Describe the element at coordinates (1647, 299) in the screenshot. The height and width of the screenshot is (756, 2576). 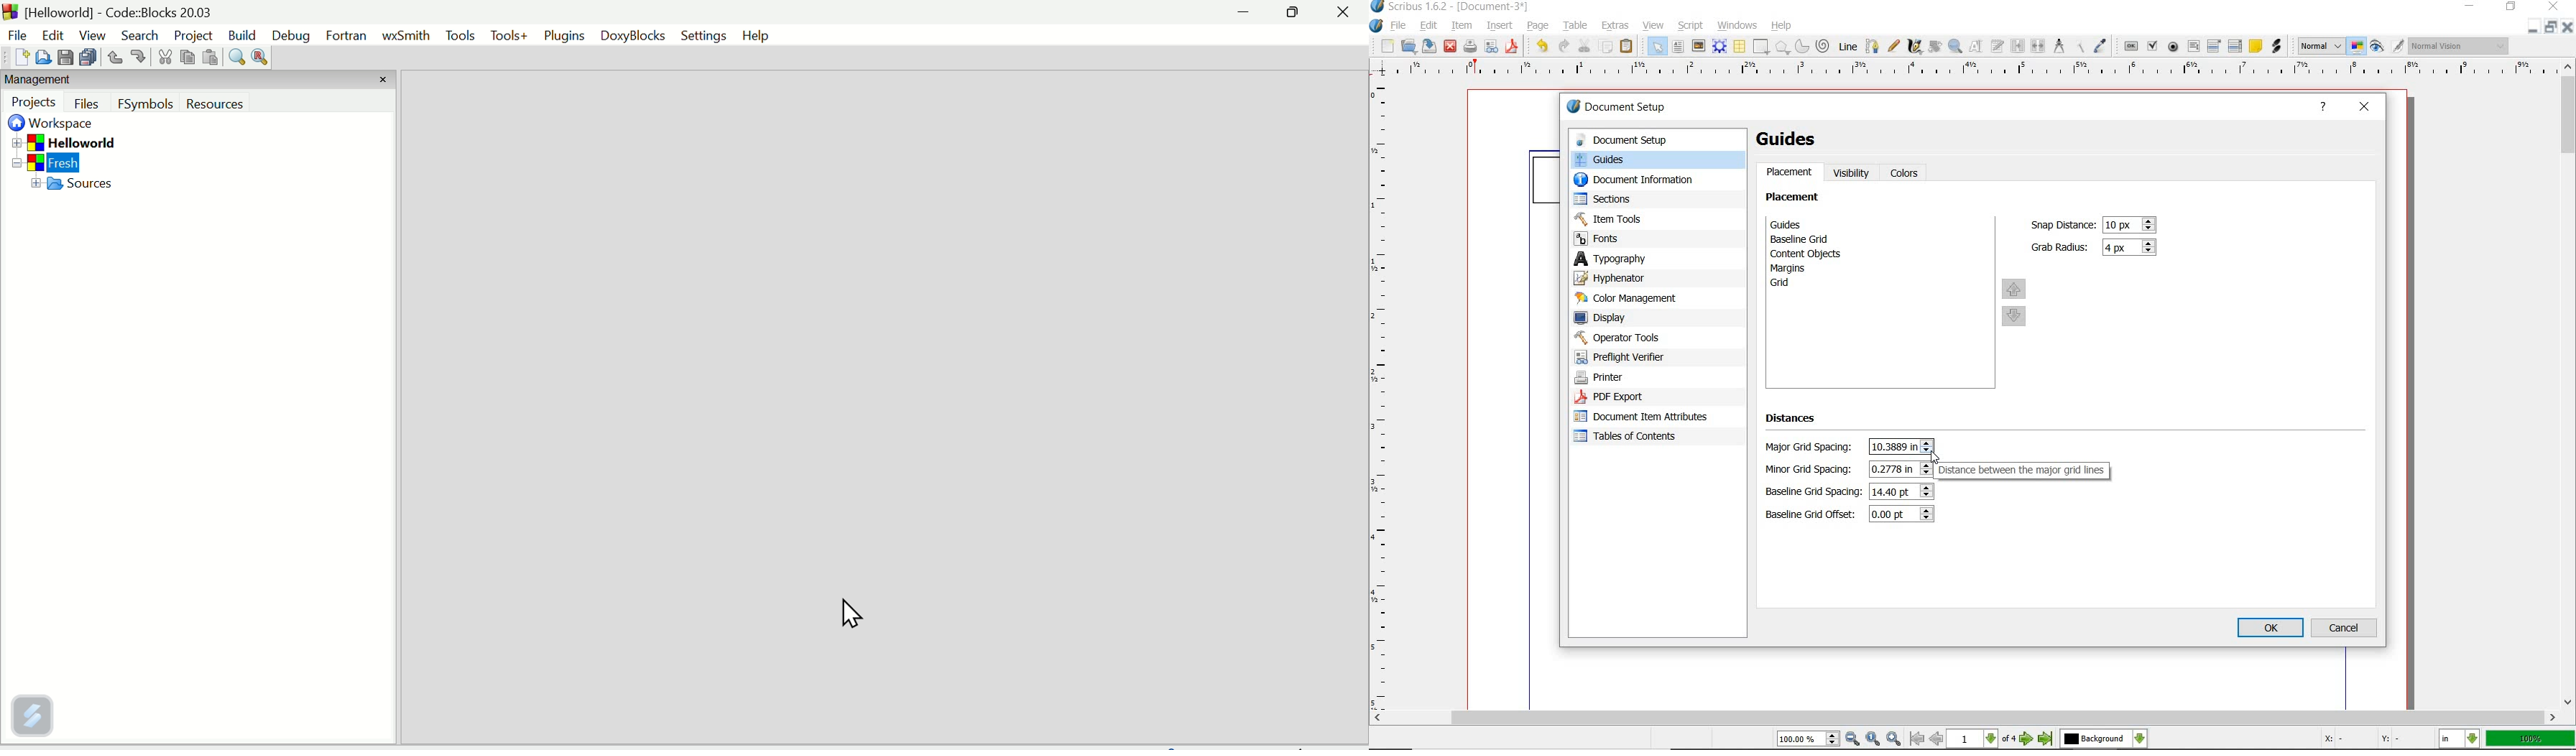
I see `color management` at that location.